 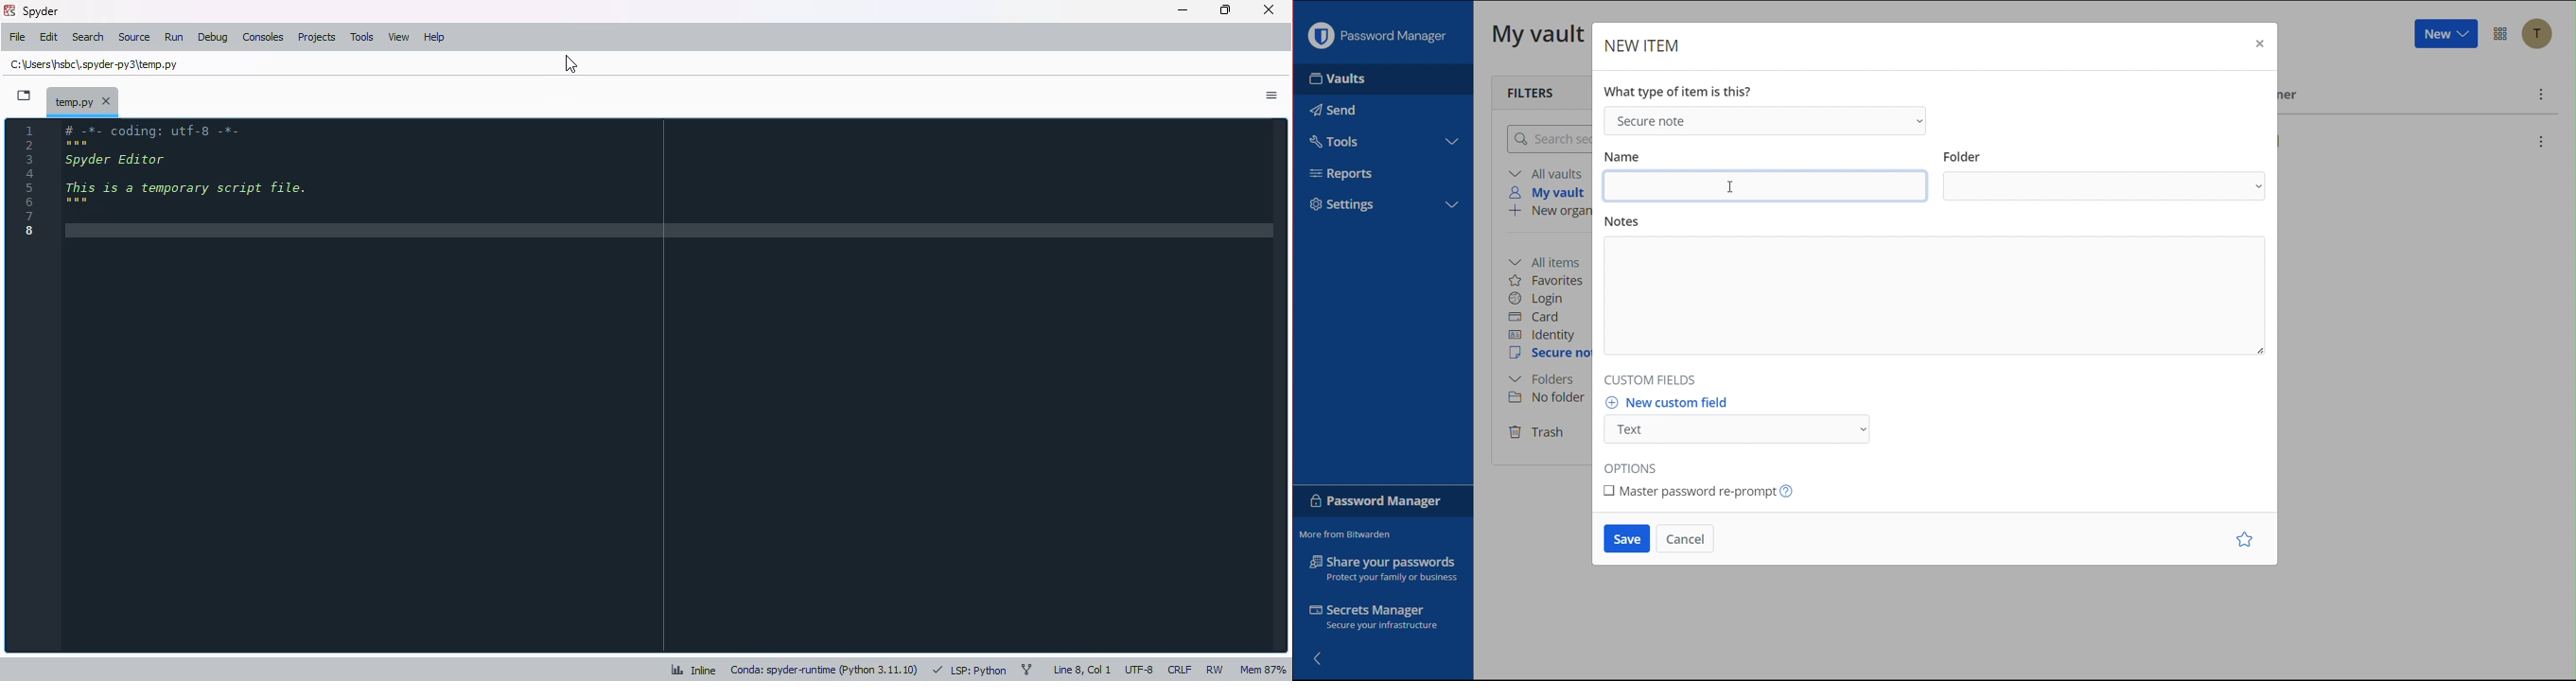 I want to click on Vaults, so click(x=1360, y=79).